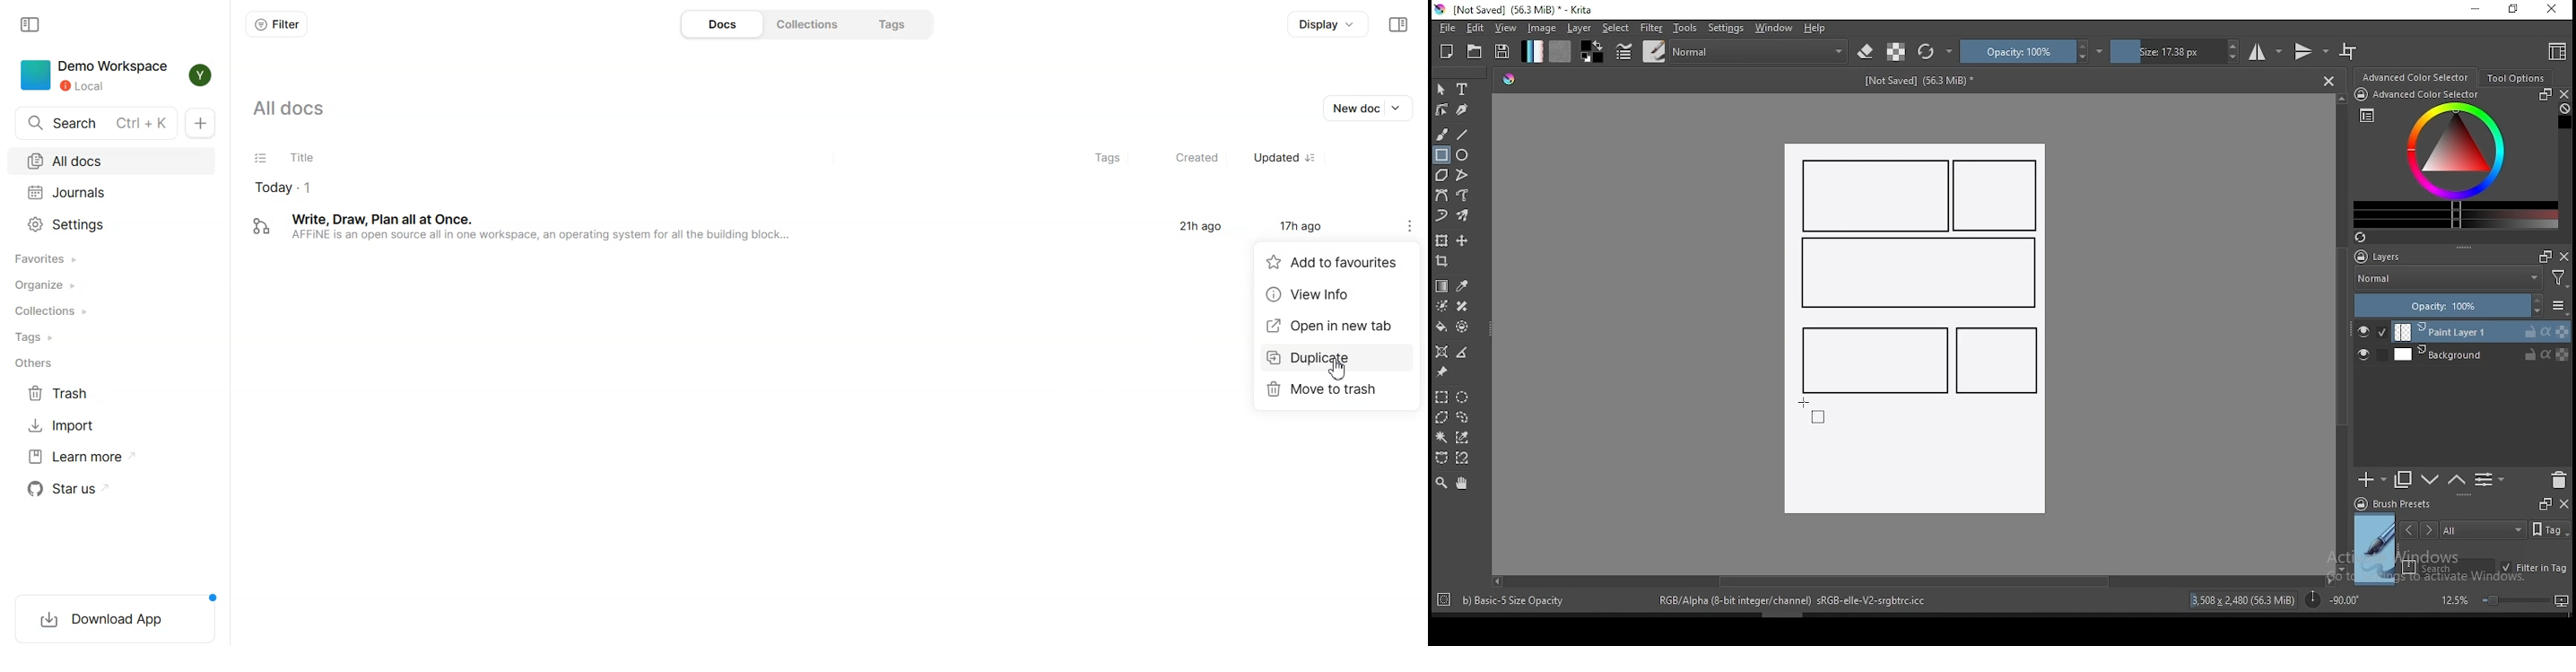 This screenshot has width=2576, height=672. What do you see at coordinates (2449, 567) in the screenshot?
I see `search` at bounding box center [2449, 567].